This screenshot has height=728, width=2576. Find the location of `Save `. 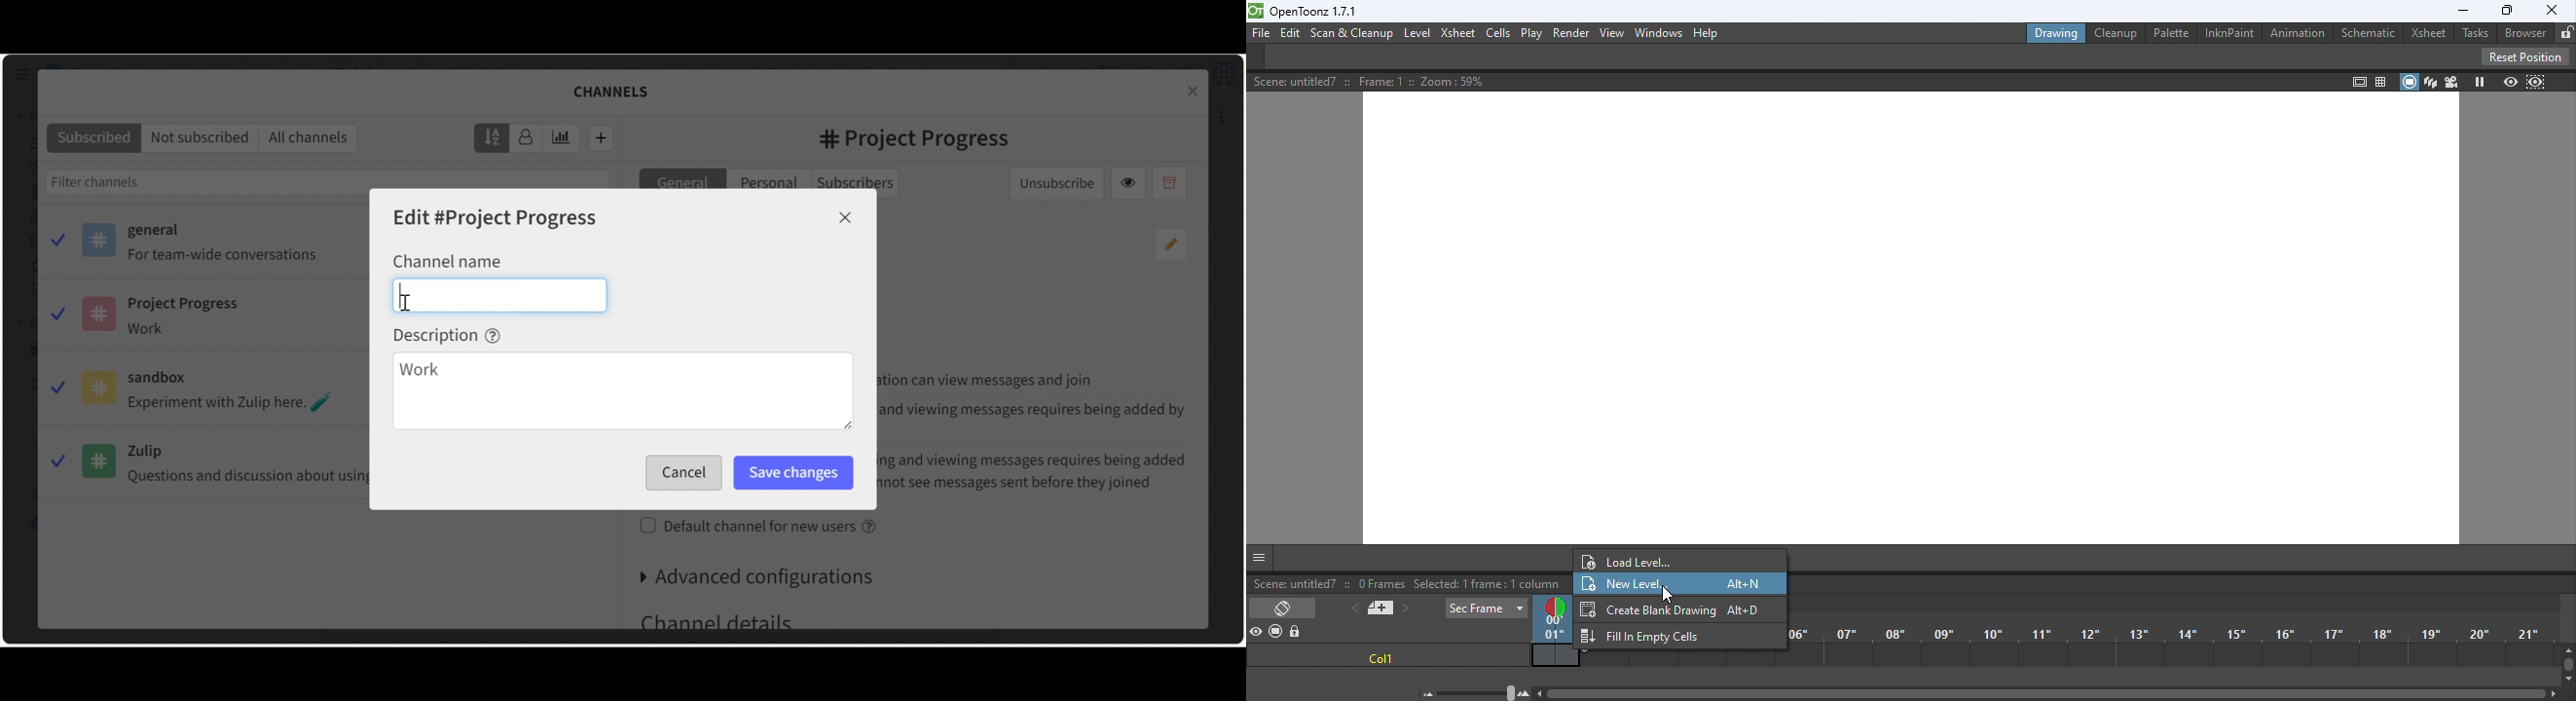

Save  is located at coordinates (680, 473).